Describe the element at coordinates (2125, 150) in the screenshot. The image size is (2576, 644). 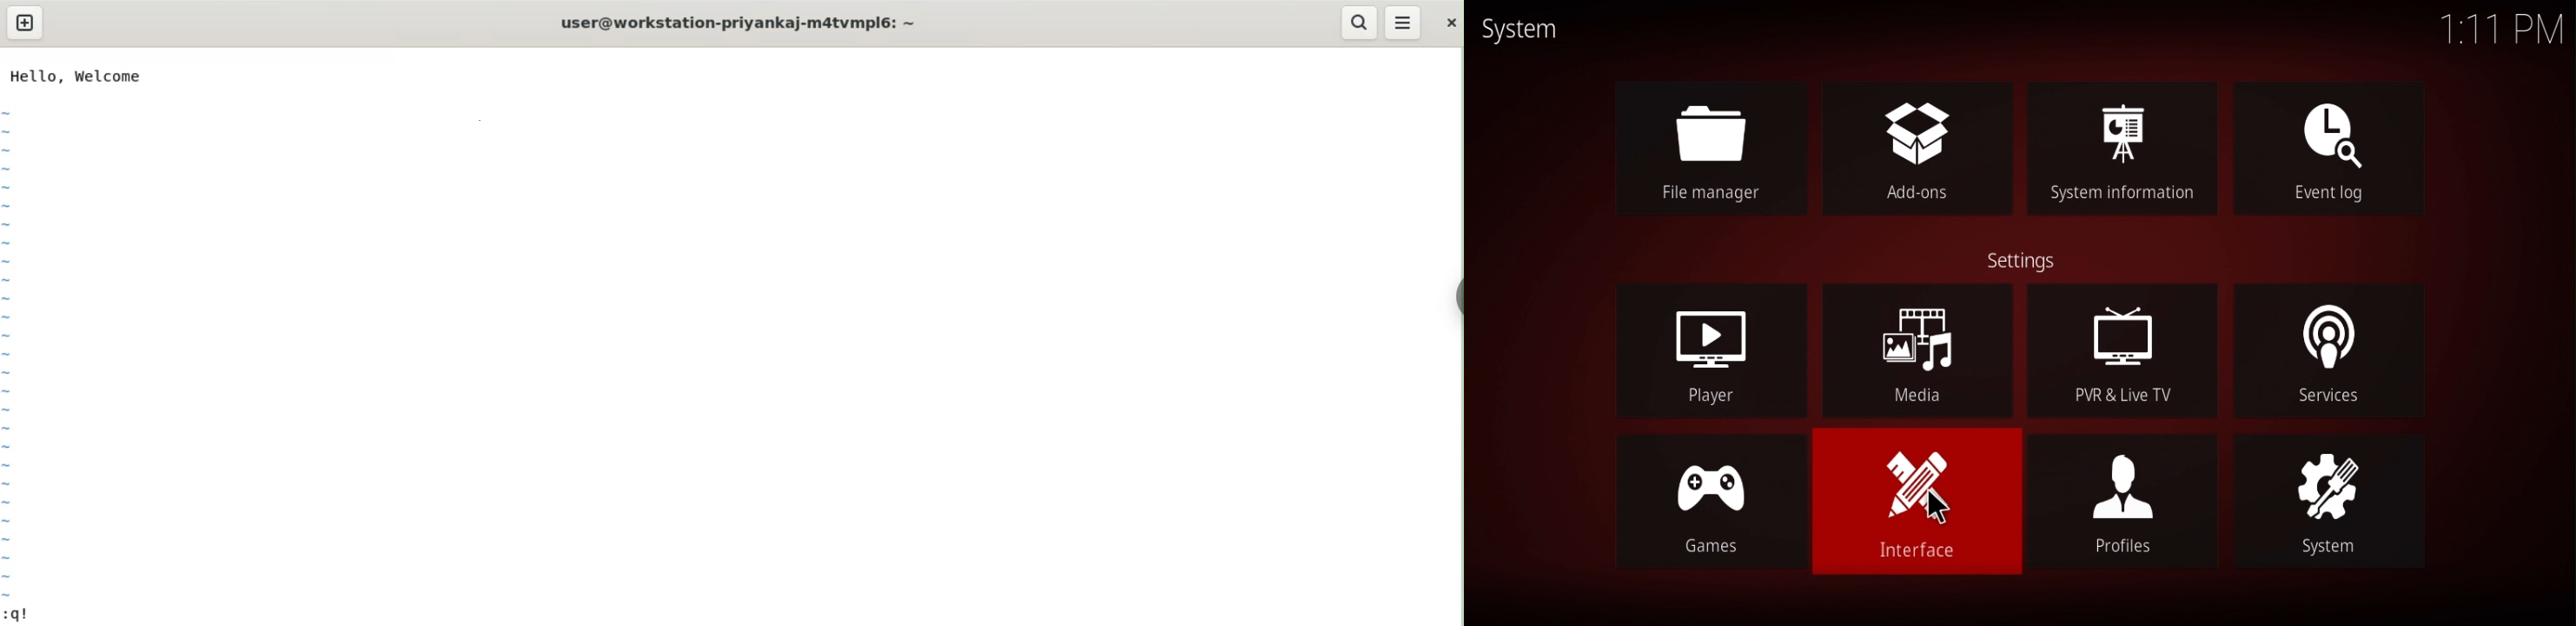
I see `system information` at that location.